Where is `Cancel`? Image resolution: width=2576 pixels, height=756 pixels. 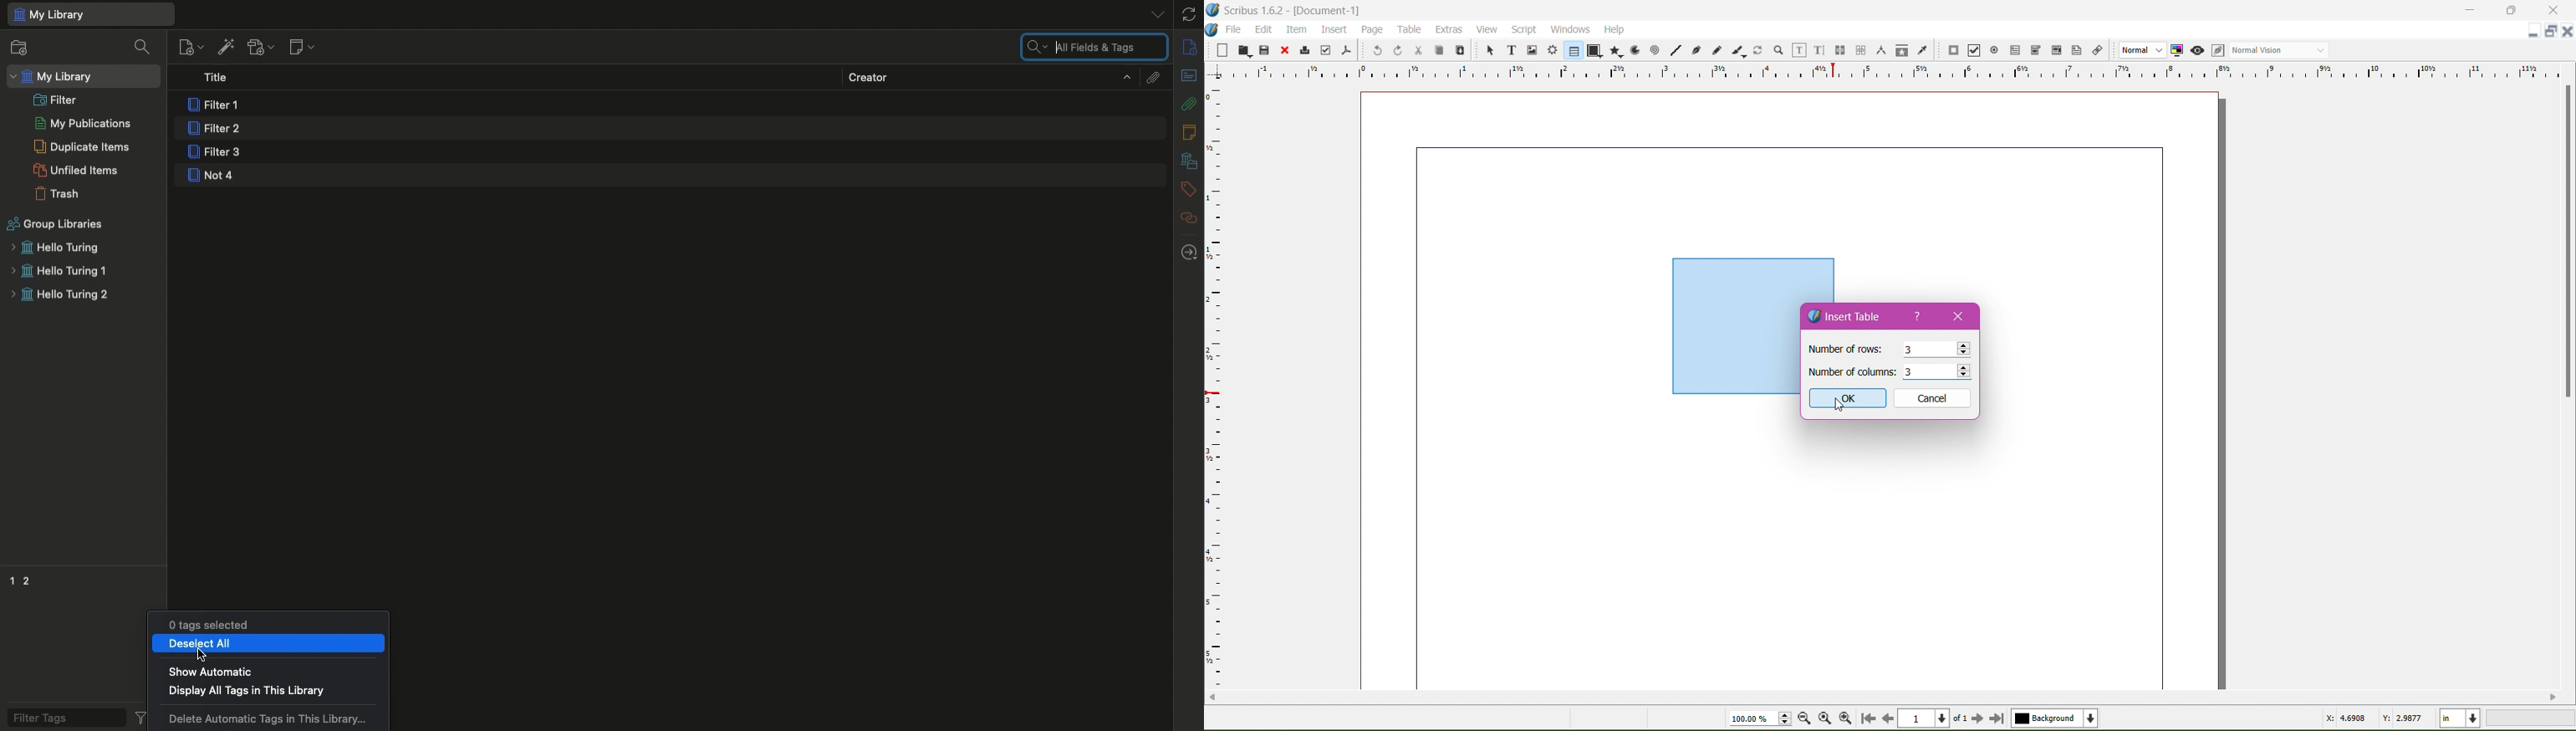
Cancel is located at coordinates (1933, 398).